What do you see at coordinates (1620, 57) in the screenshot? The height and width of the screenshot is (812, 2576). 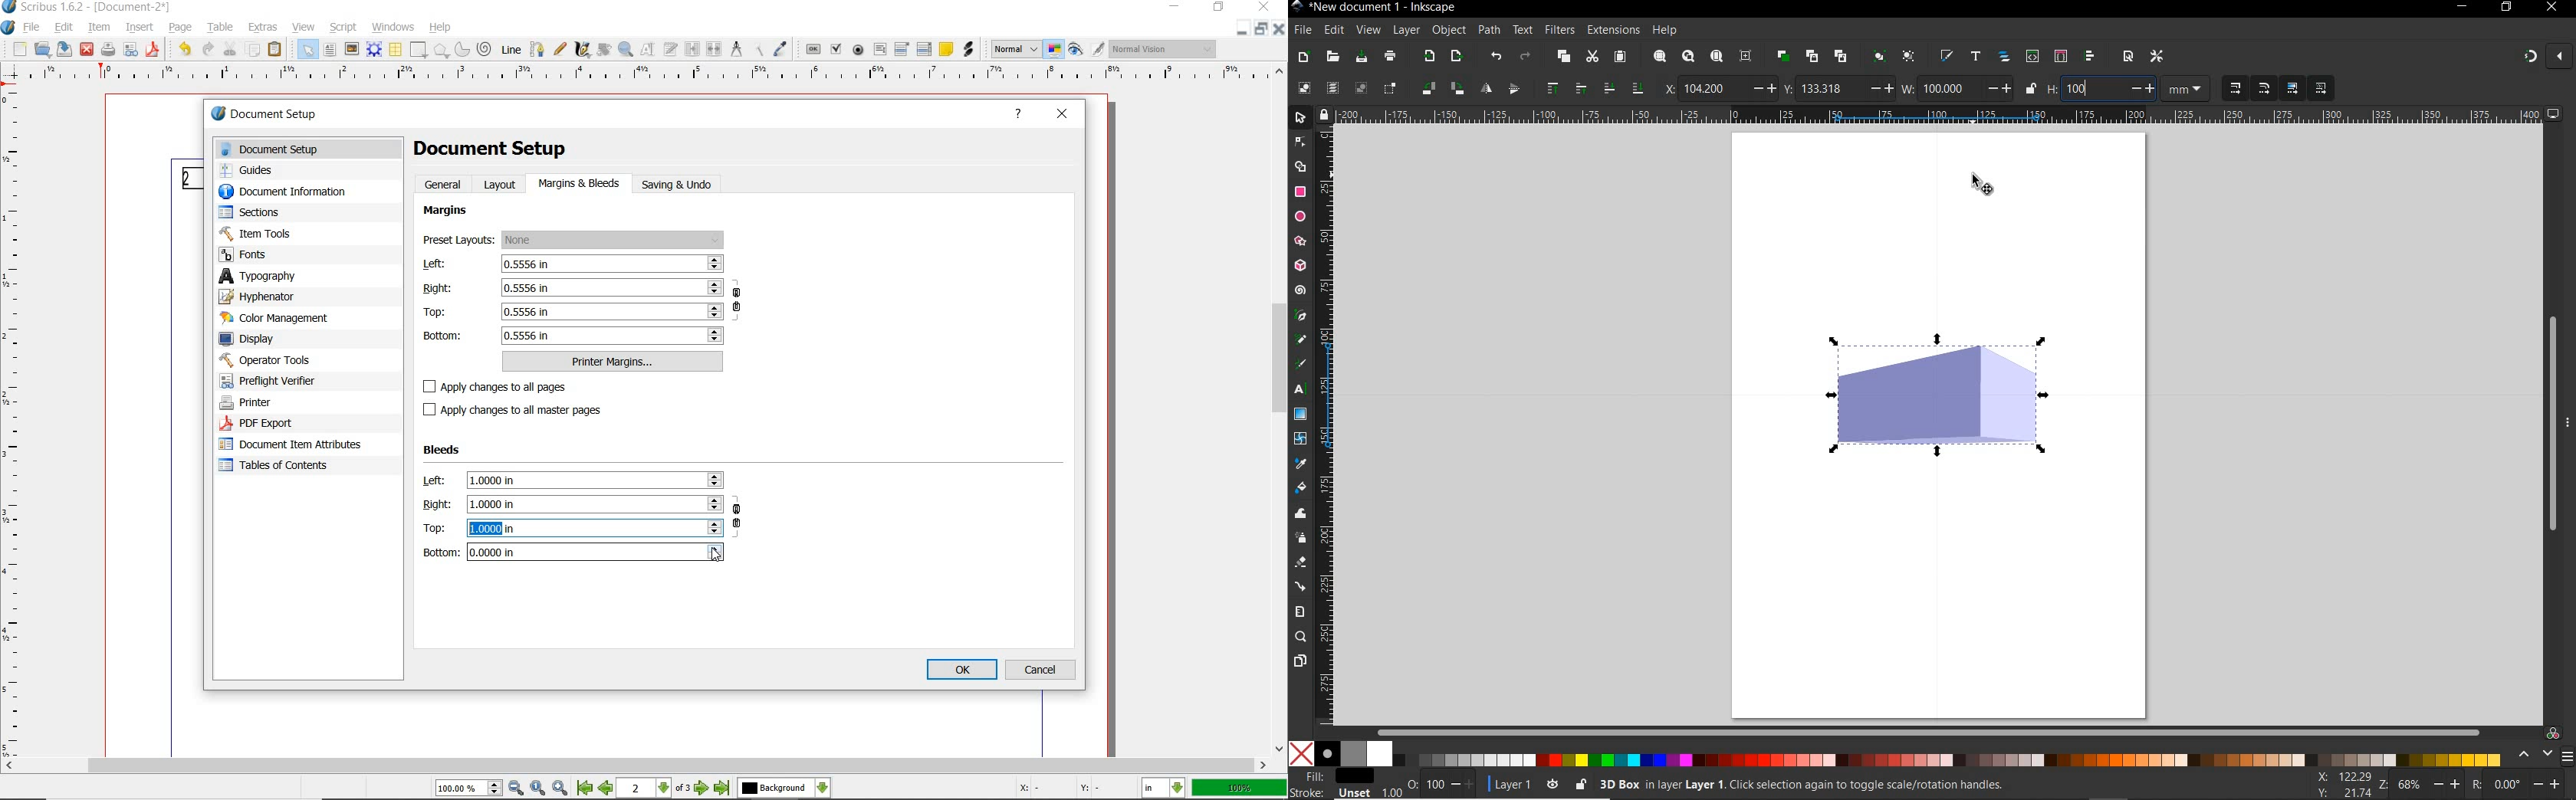 I see `paste` at bounding box center [1620, 57].